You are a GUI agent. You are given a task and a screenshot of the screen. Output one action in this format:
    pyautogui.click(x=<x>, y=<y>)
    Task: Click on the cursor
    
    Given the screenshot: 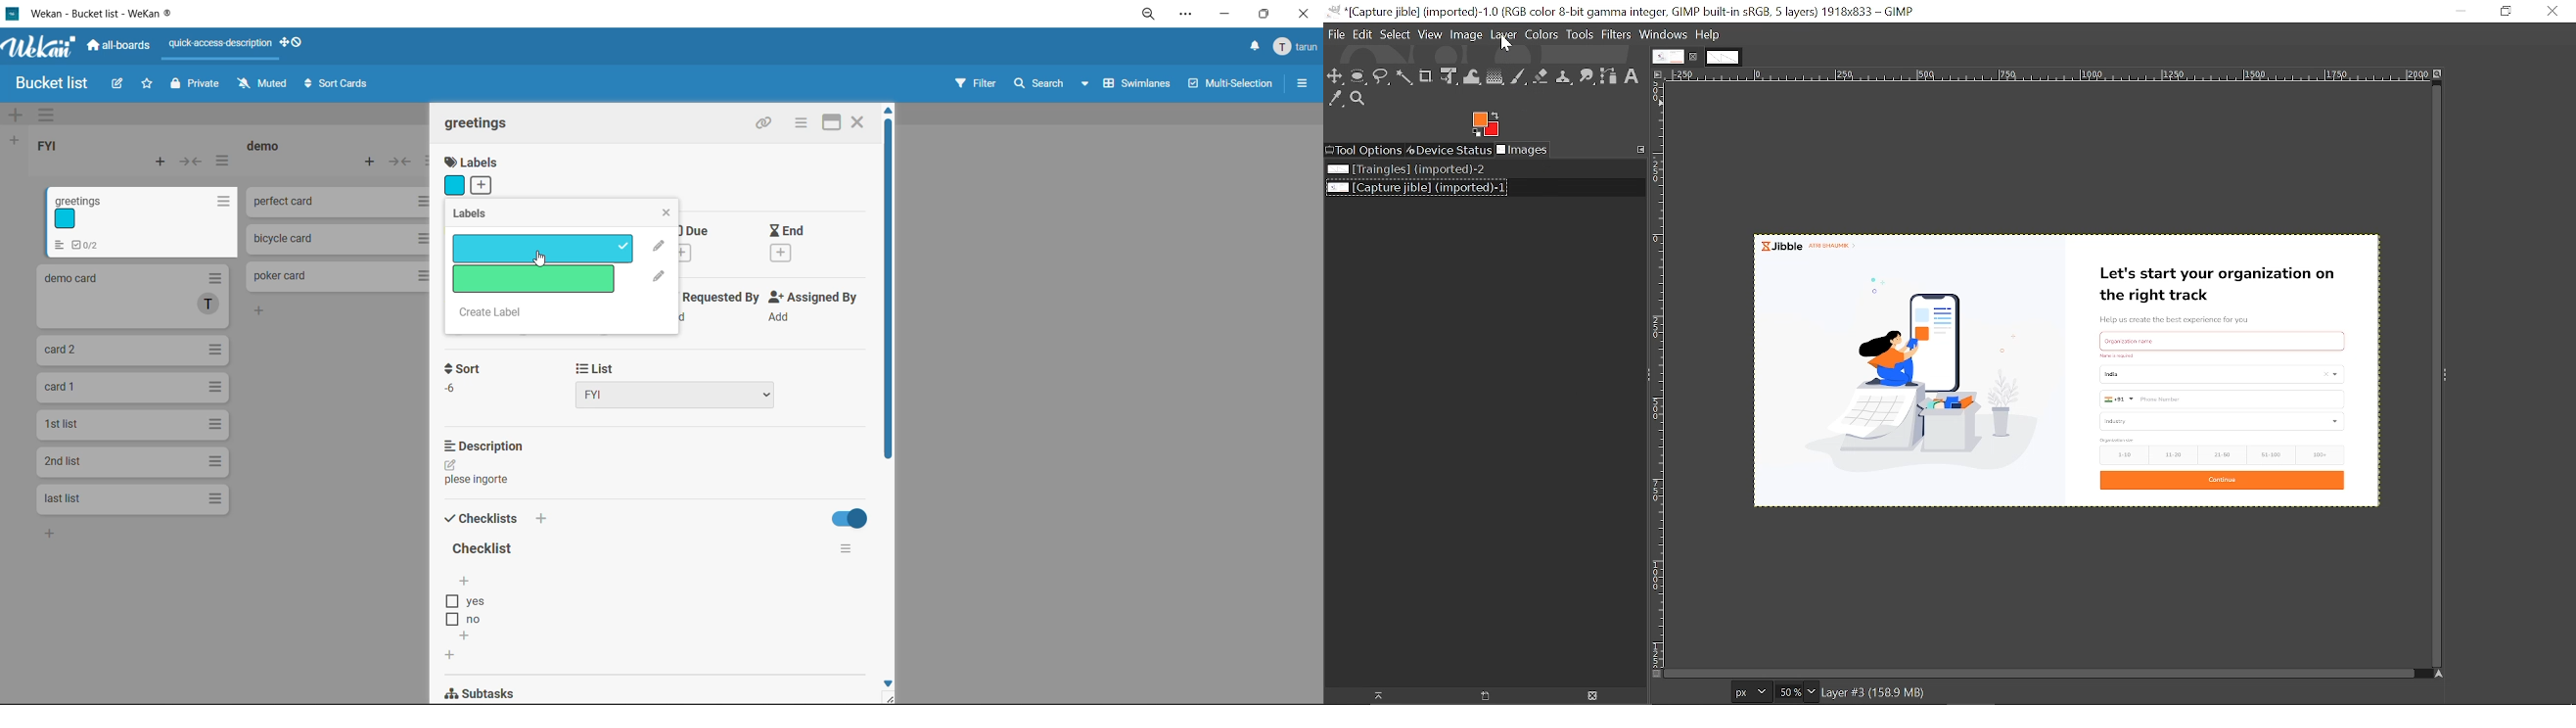 What is the action you would take?
    pyautogui.click(x=1510, y=46)
    